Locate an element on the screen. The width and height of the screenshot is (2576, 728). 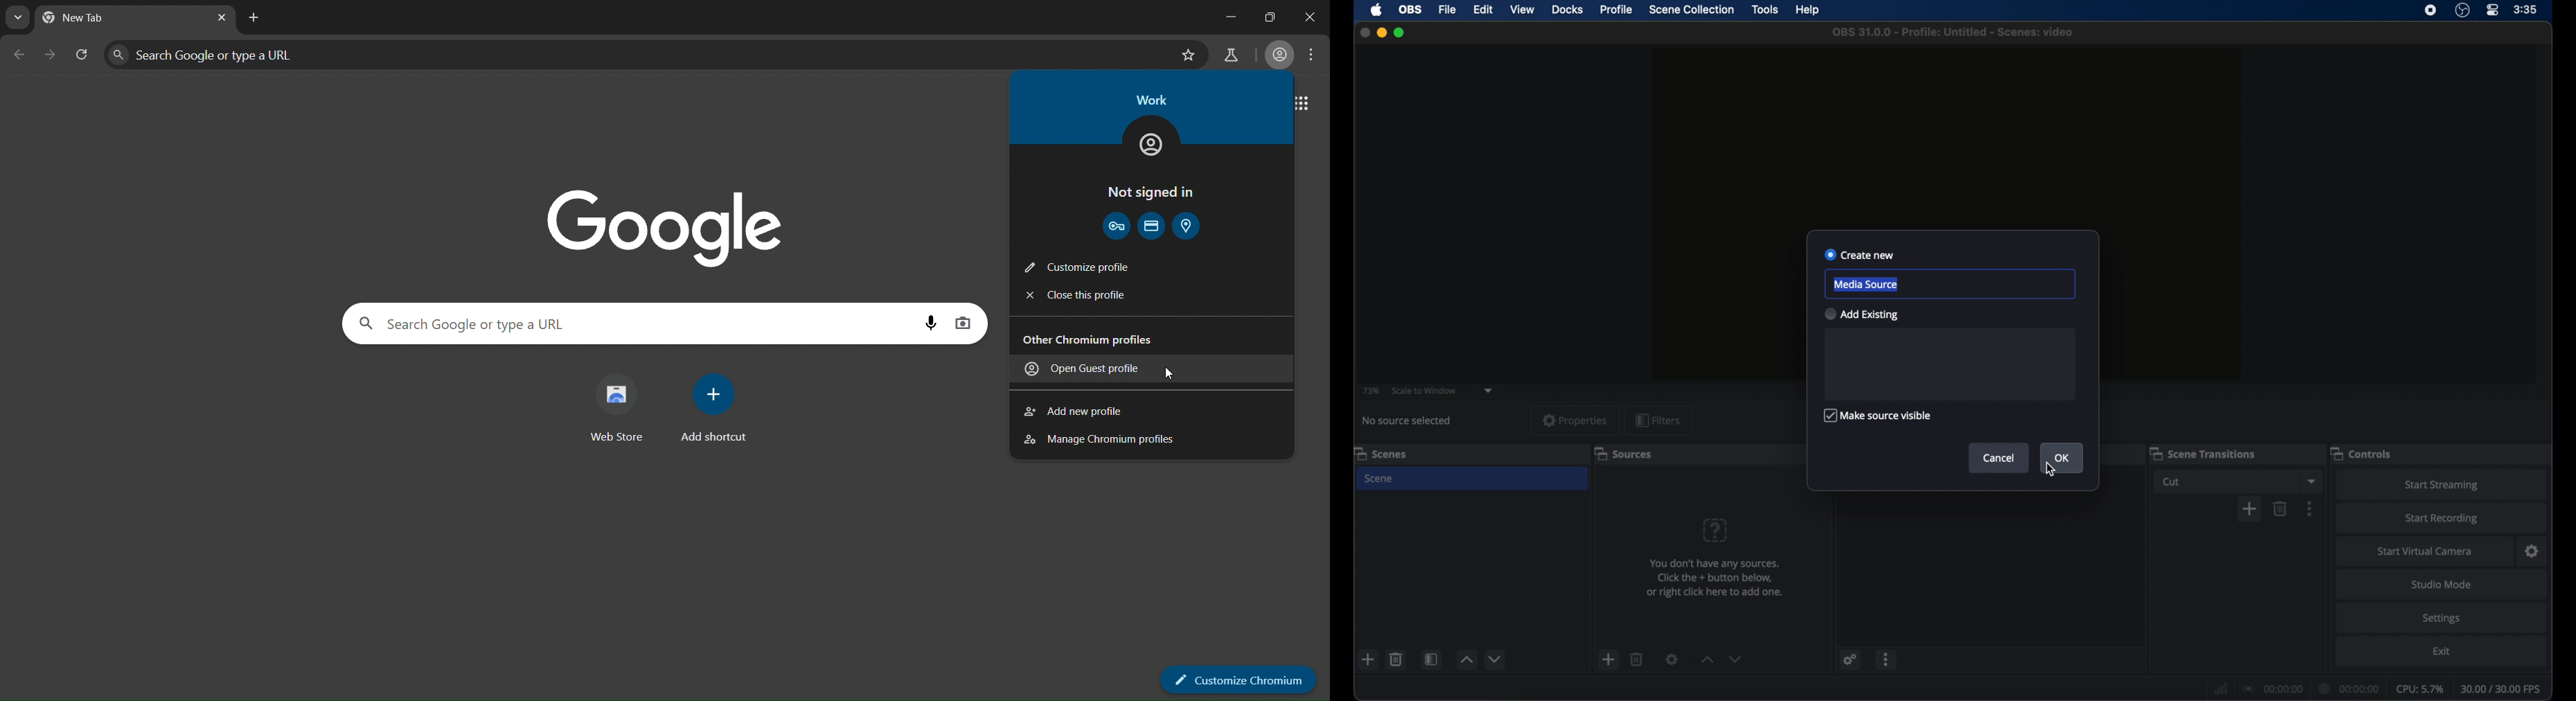
increment is located at coordinates (1706, 659).